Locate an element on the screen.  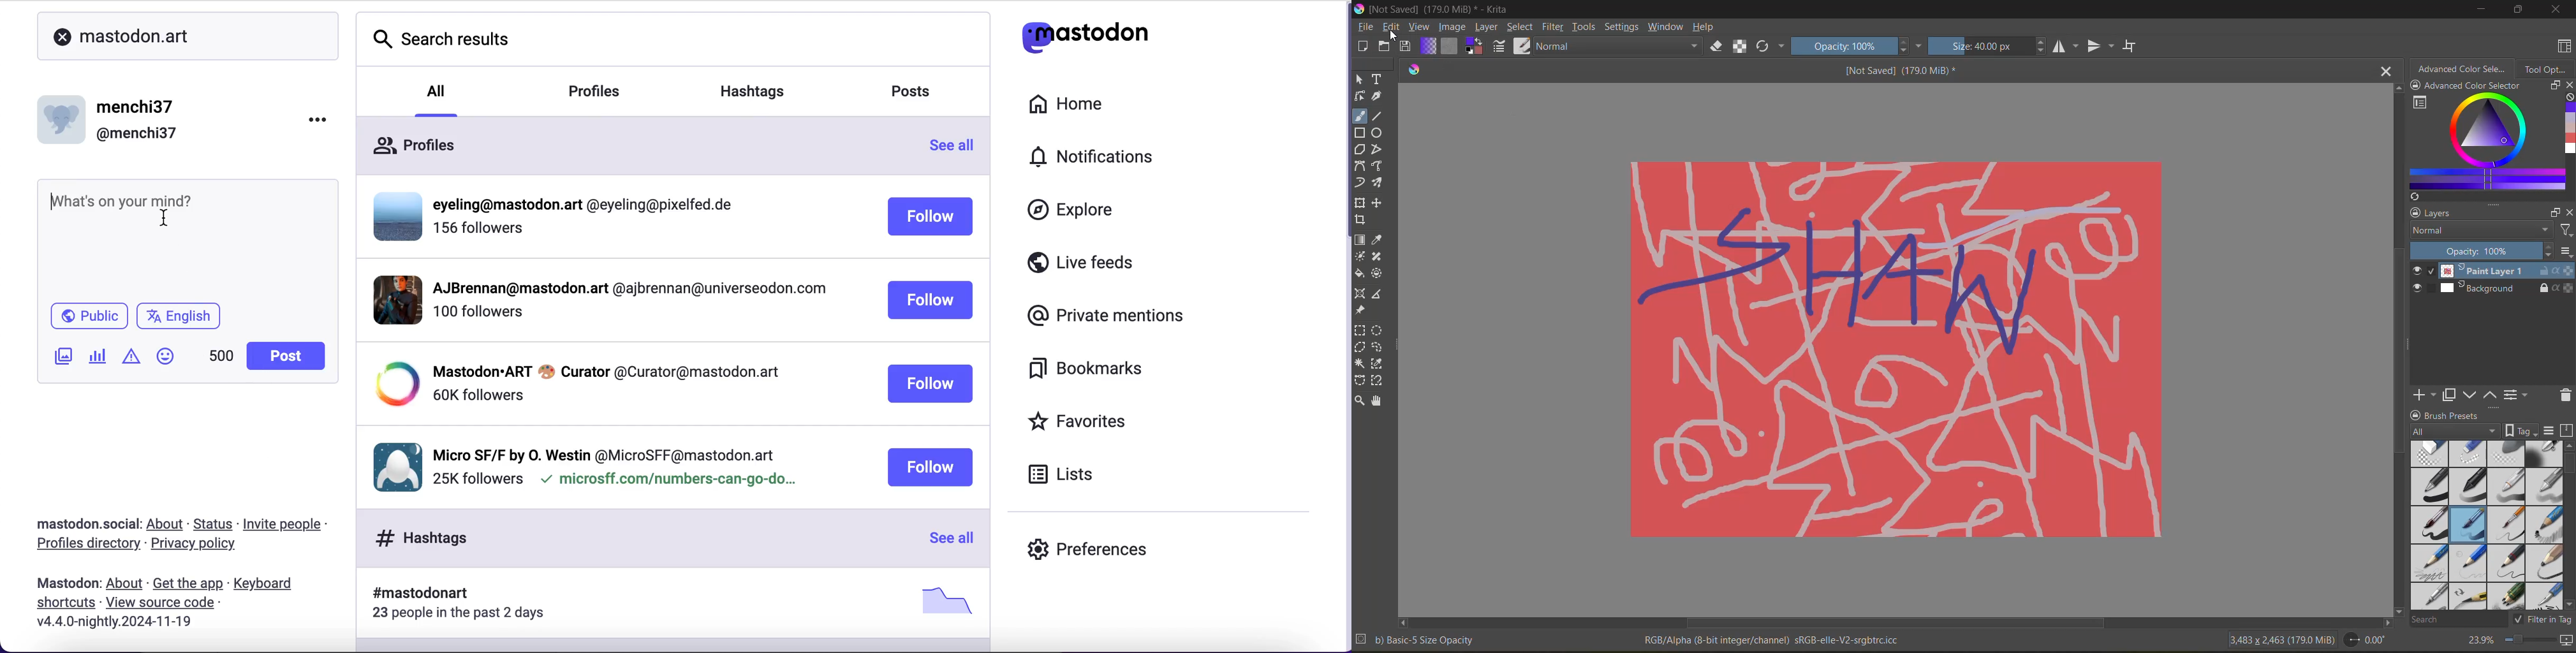
tool options is located at coordinates (2545, 68).